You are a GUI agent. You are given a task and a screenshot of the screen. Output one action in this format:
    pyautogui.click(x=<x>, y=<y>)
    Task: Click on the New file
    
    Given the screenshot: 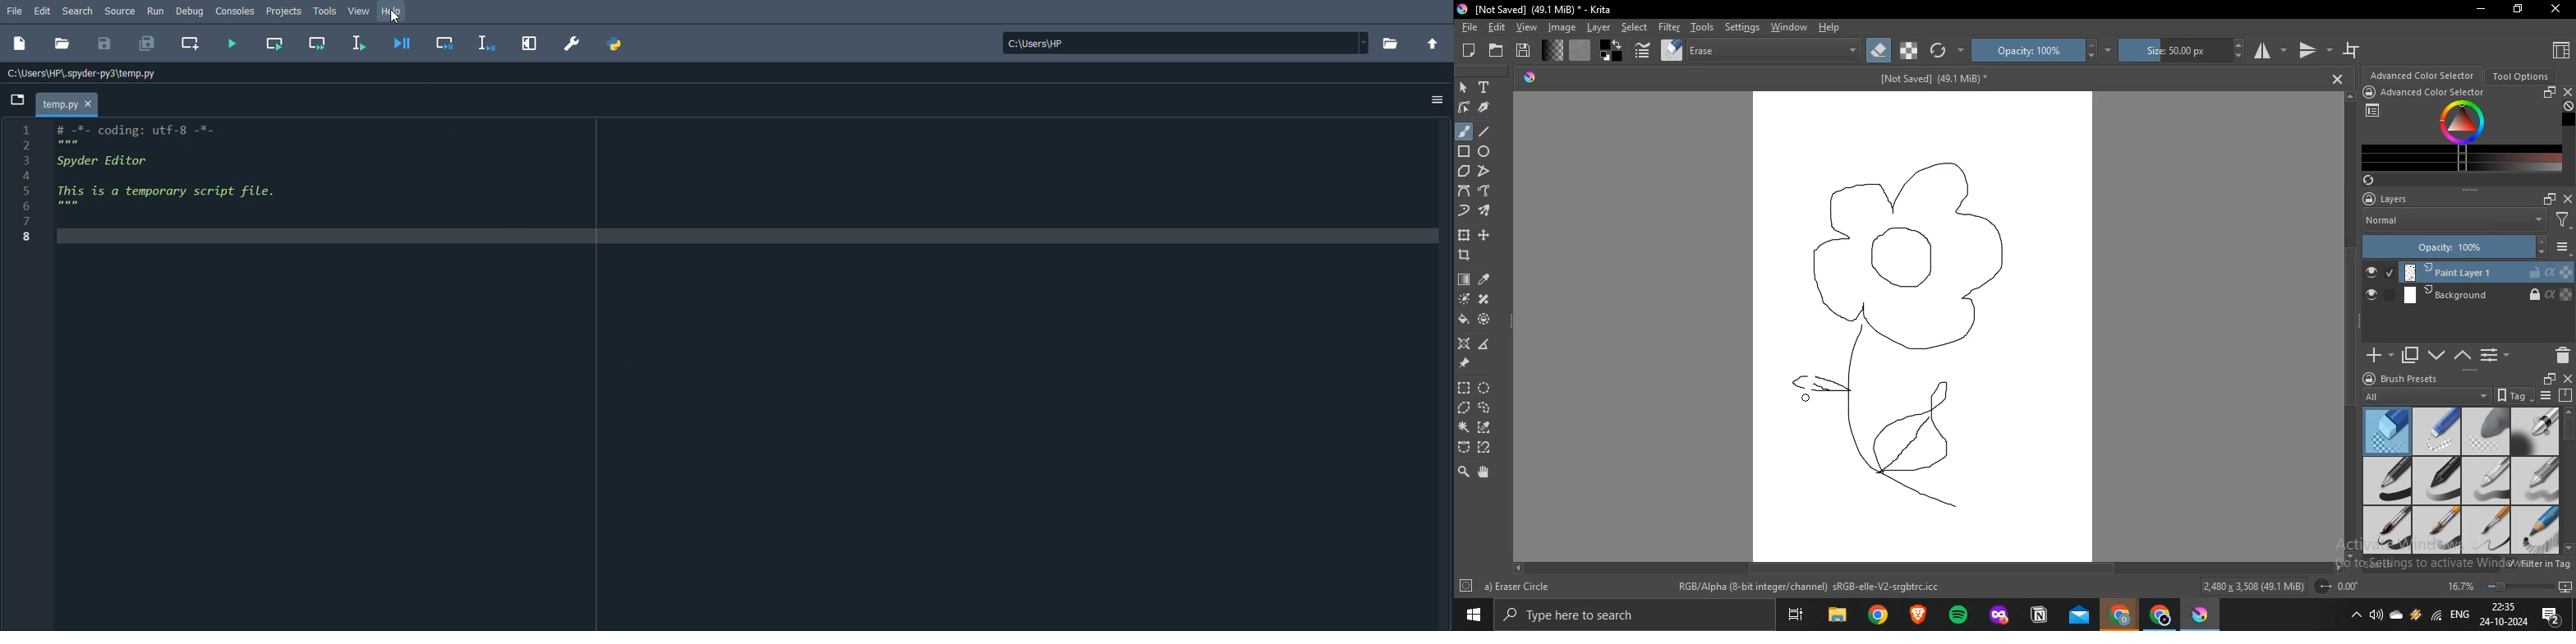 What is the action you would take?
    pyautogui.click(x=20, y=43)
    